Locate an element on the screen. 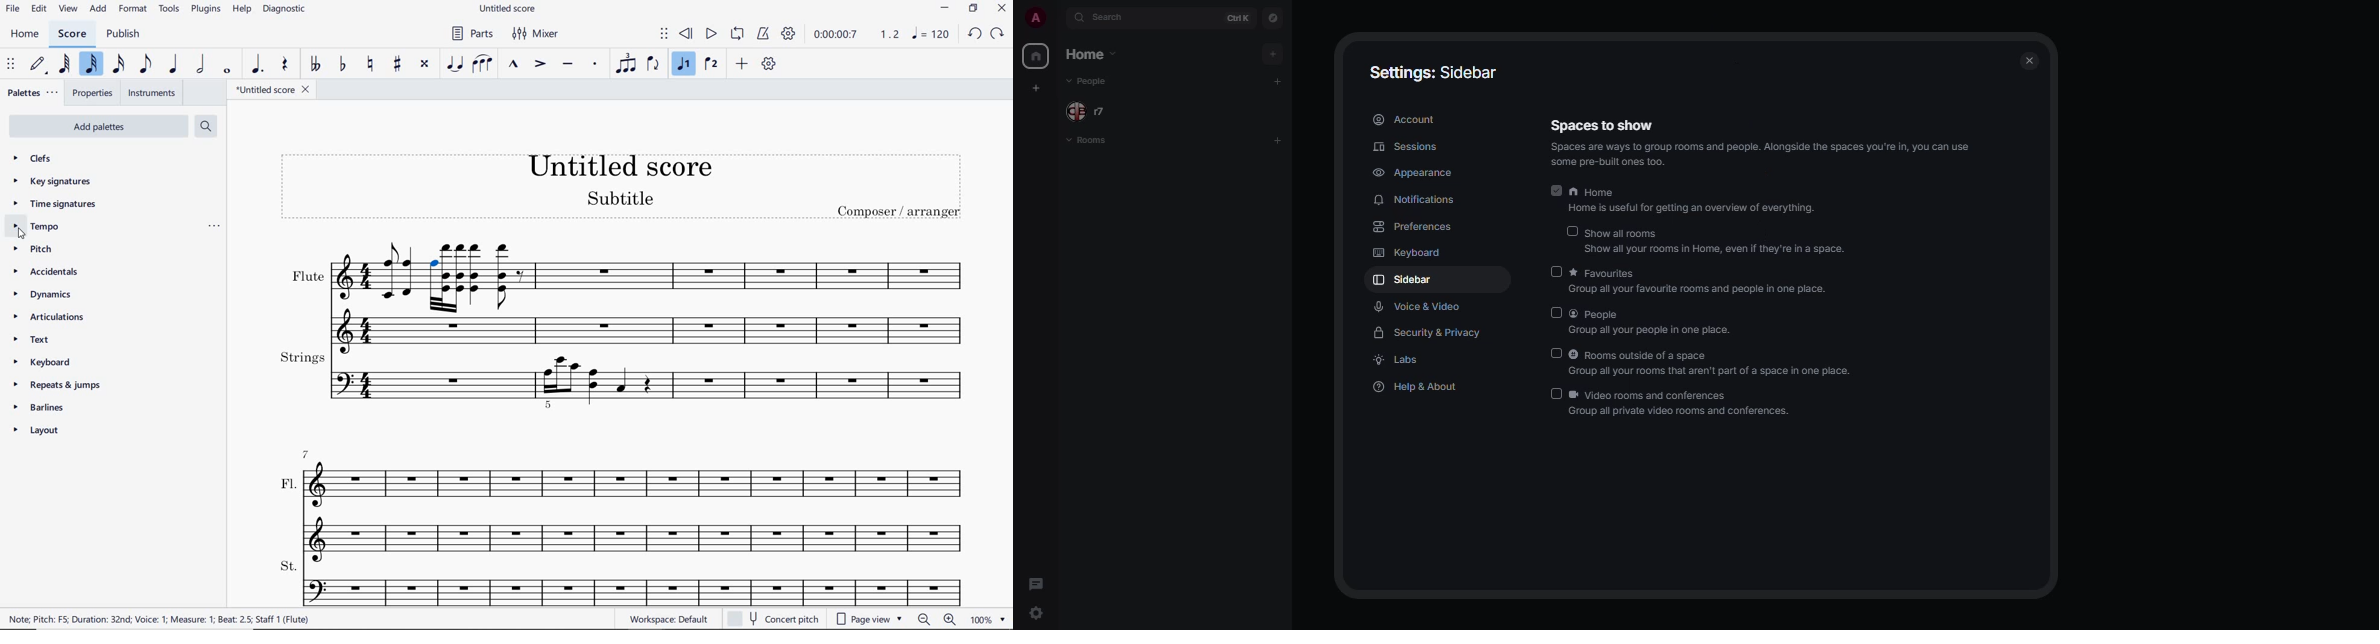  close is located at coordinates (1003, 8).